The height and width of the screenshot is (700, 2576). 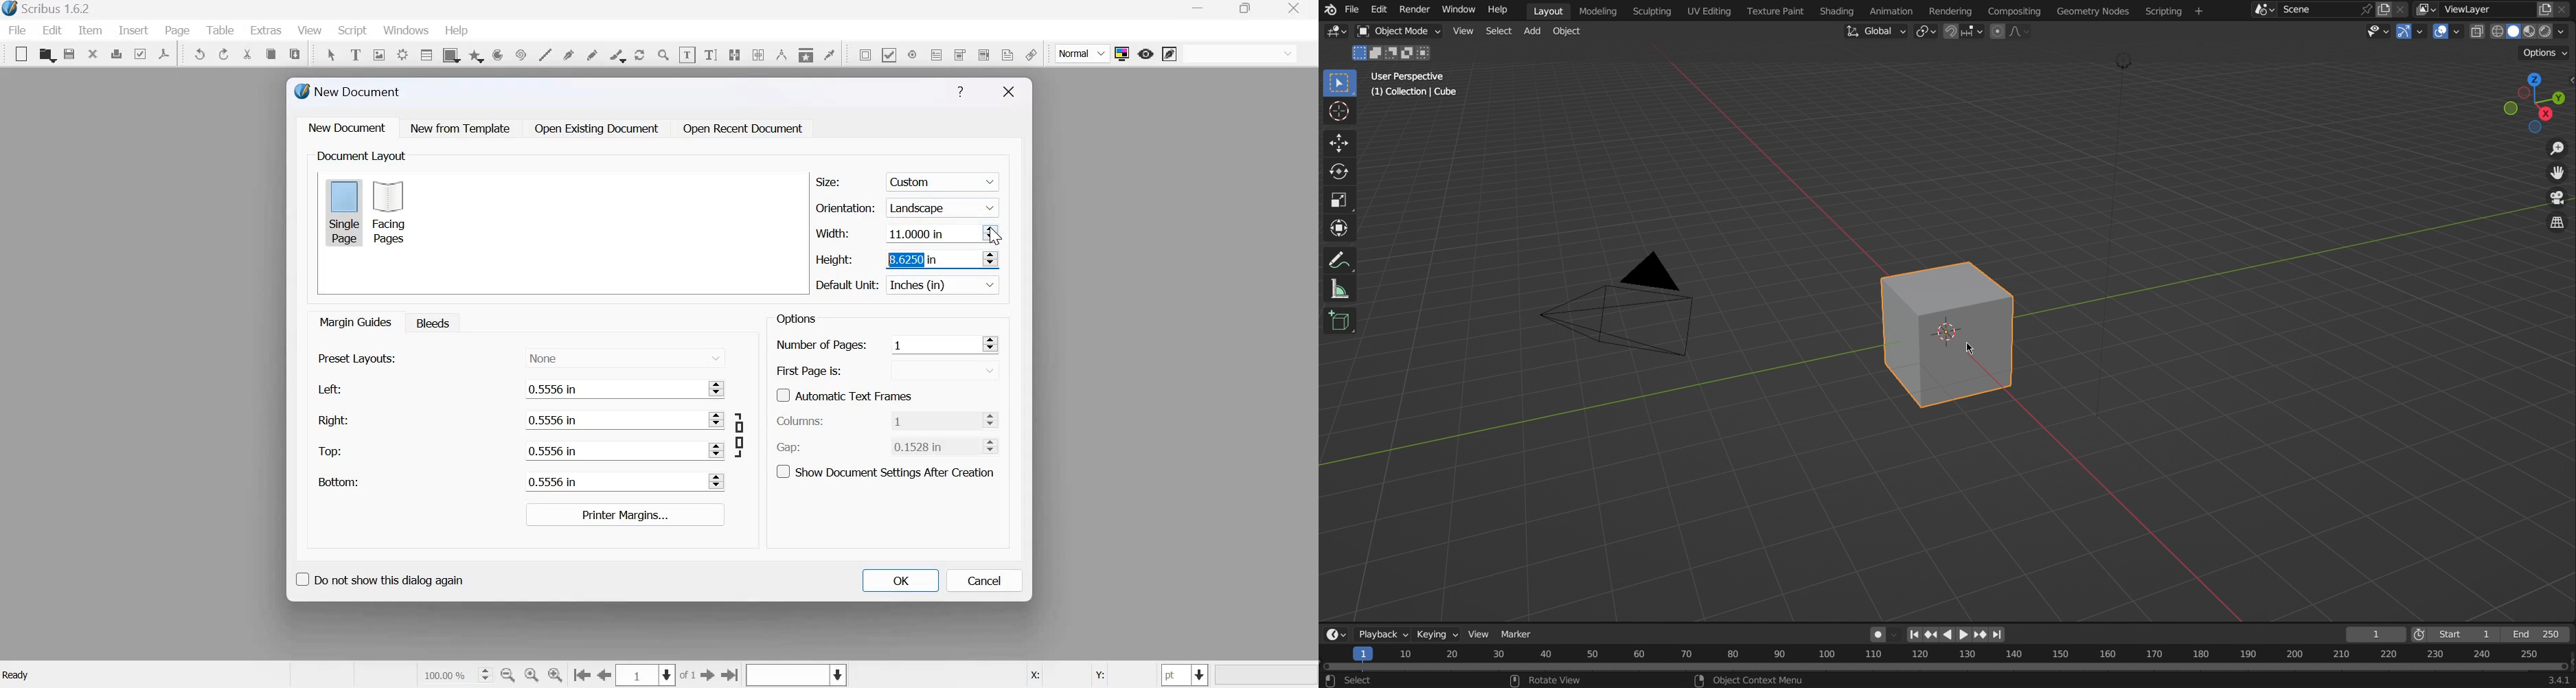 I want to click on Text Annotation, so click(x=1007, y=54).